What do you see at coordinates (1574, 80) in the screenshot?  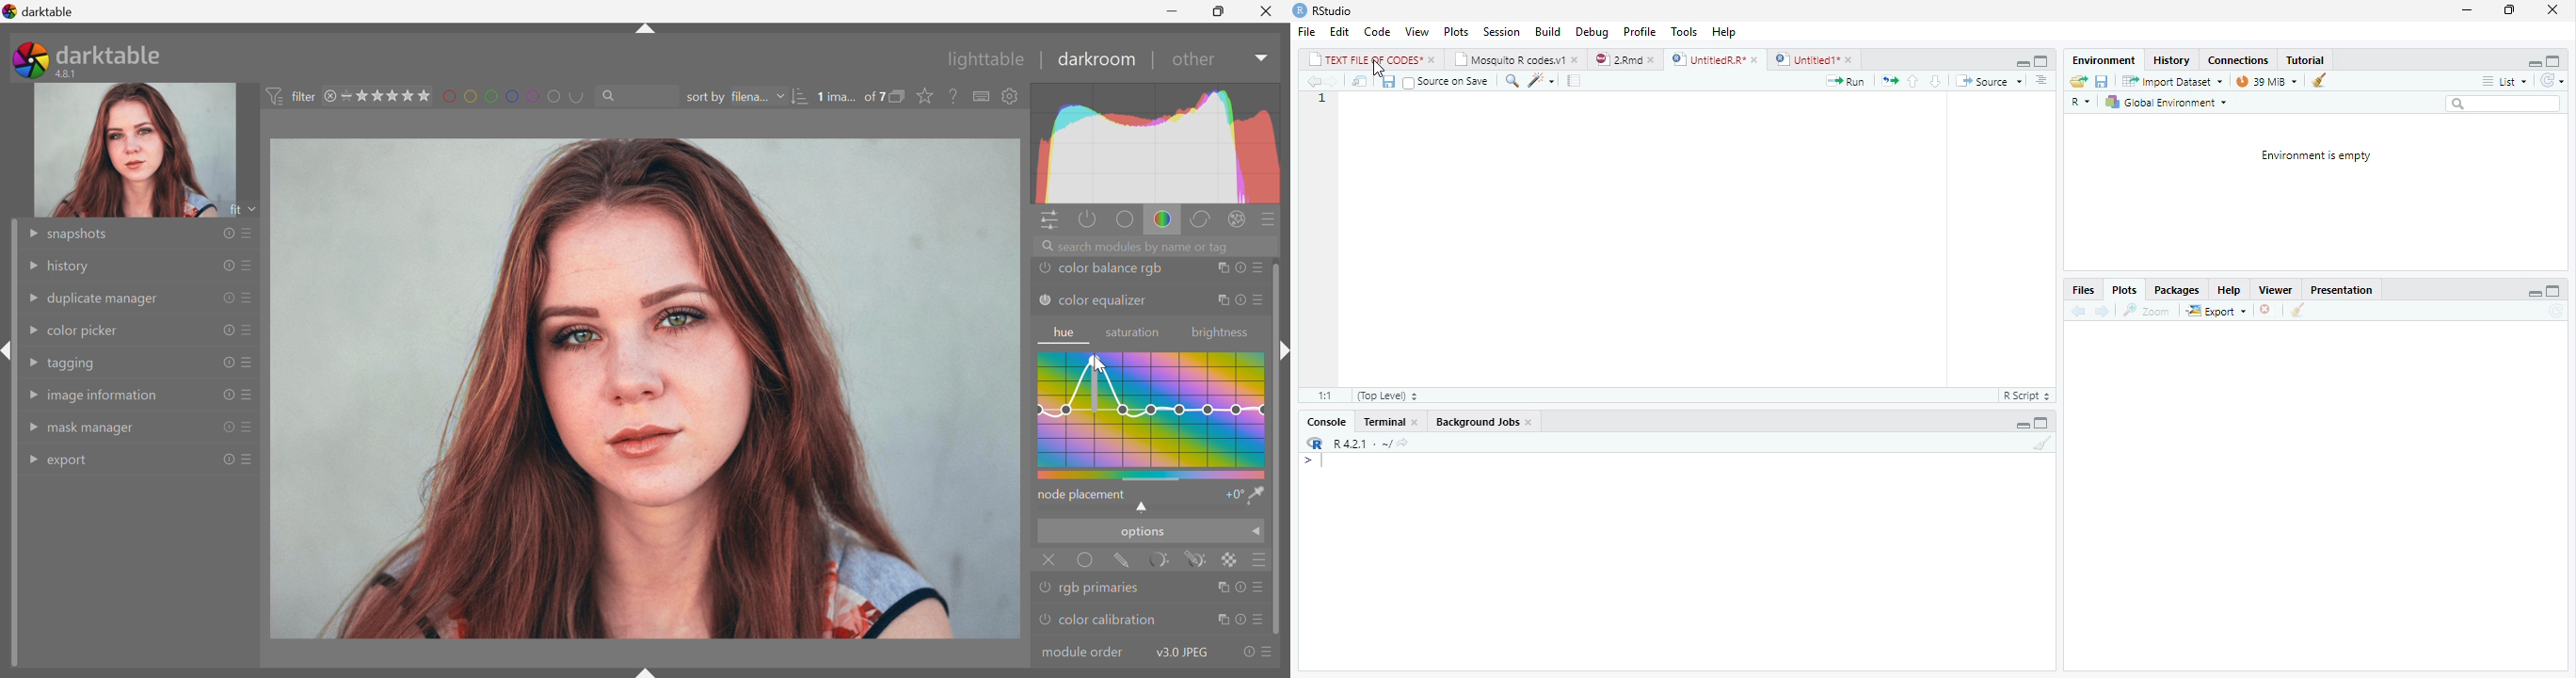 I see `Compile Report` at bounding box center [1574, 80].